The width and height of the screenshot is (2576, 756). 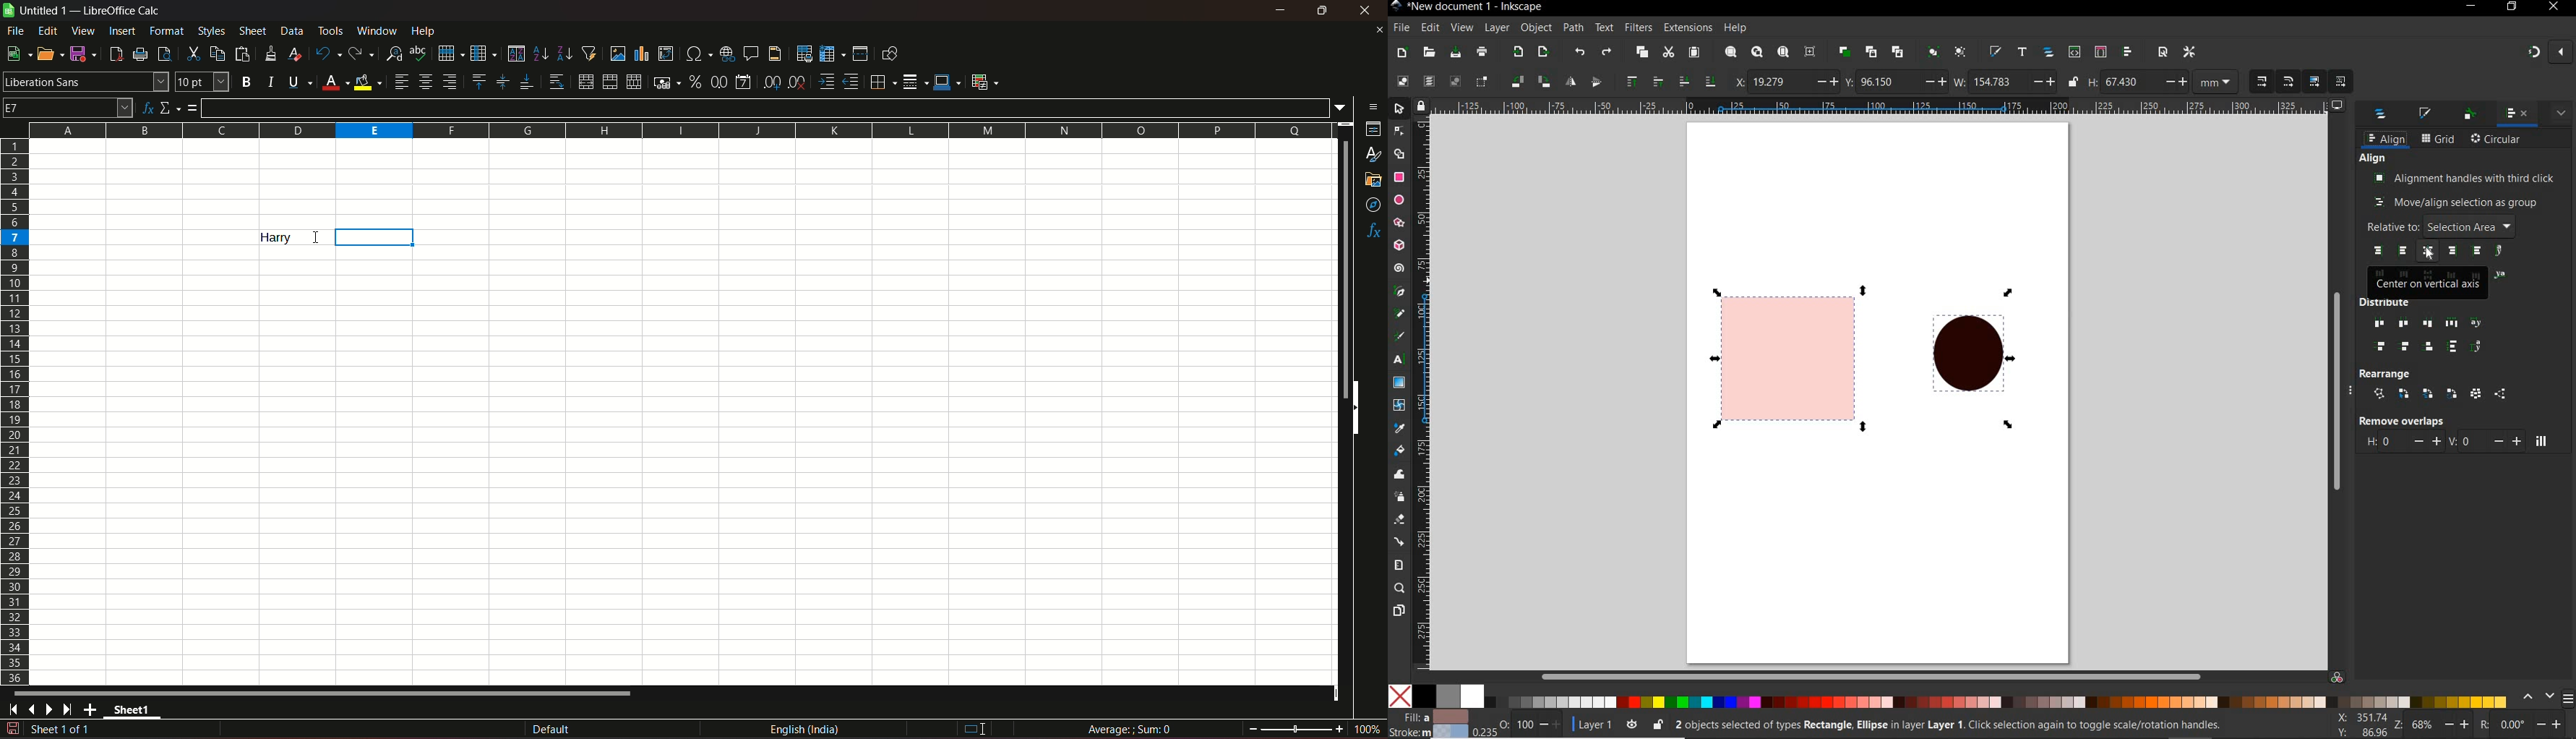 I want to click on width selection, so click(x=2005, y=83).